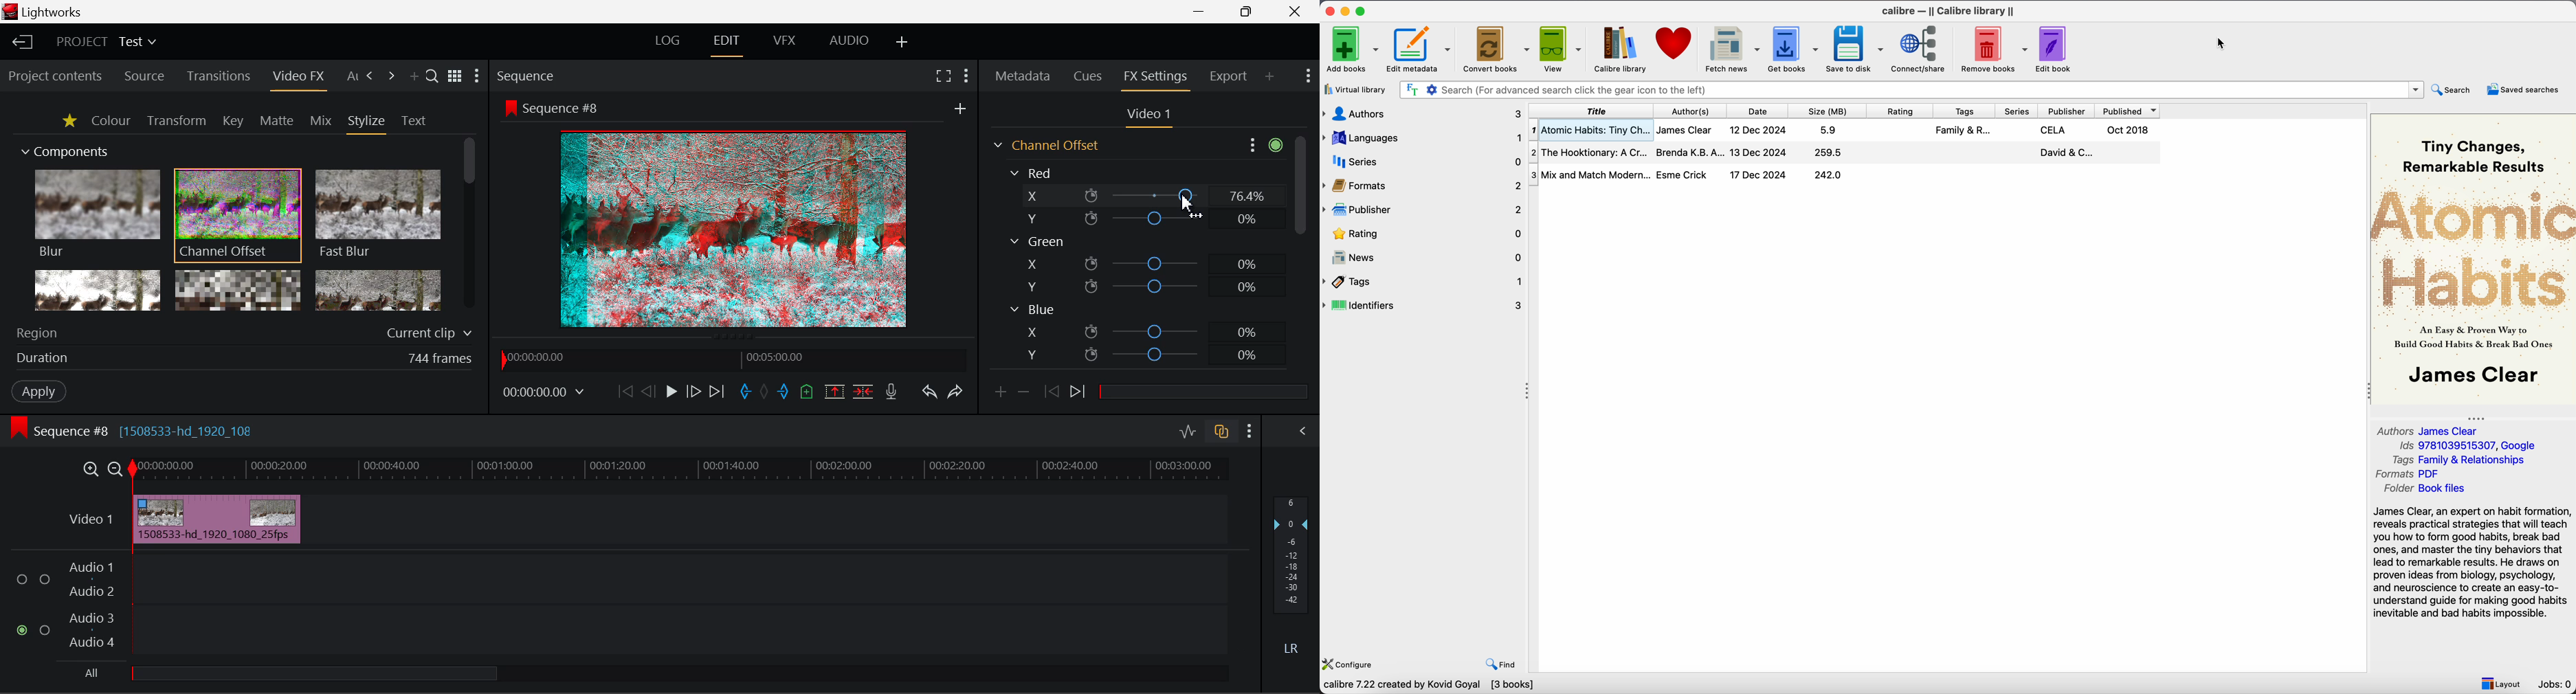  Describe the element at coordinates (1143, 262) in the screenshot. I see `Green X` at that location.